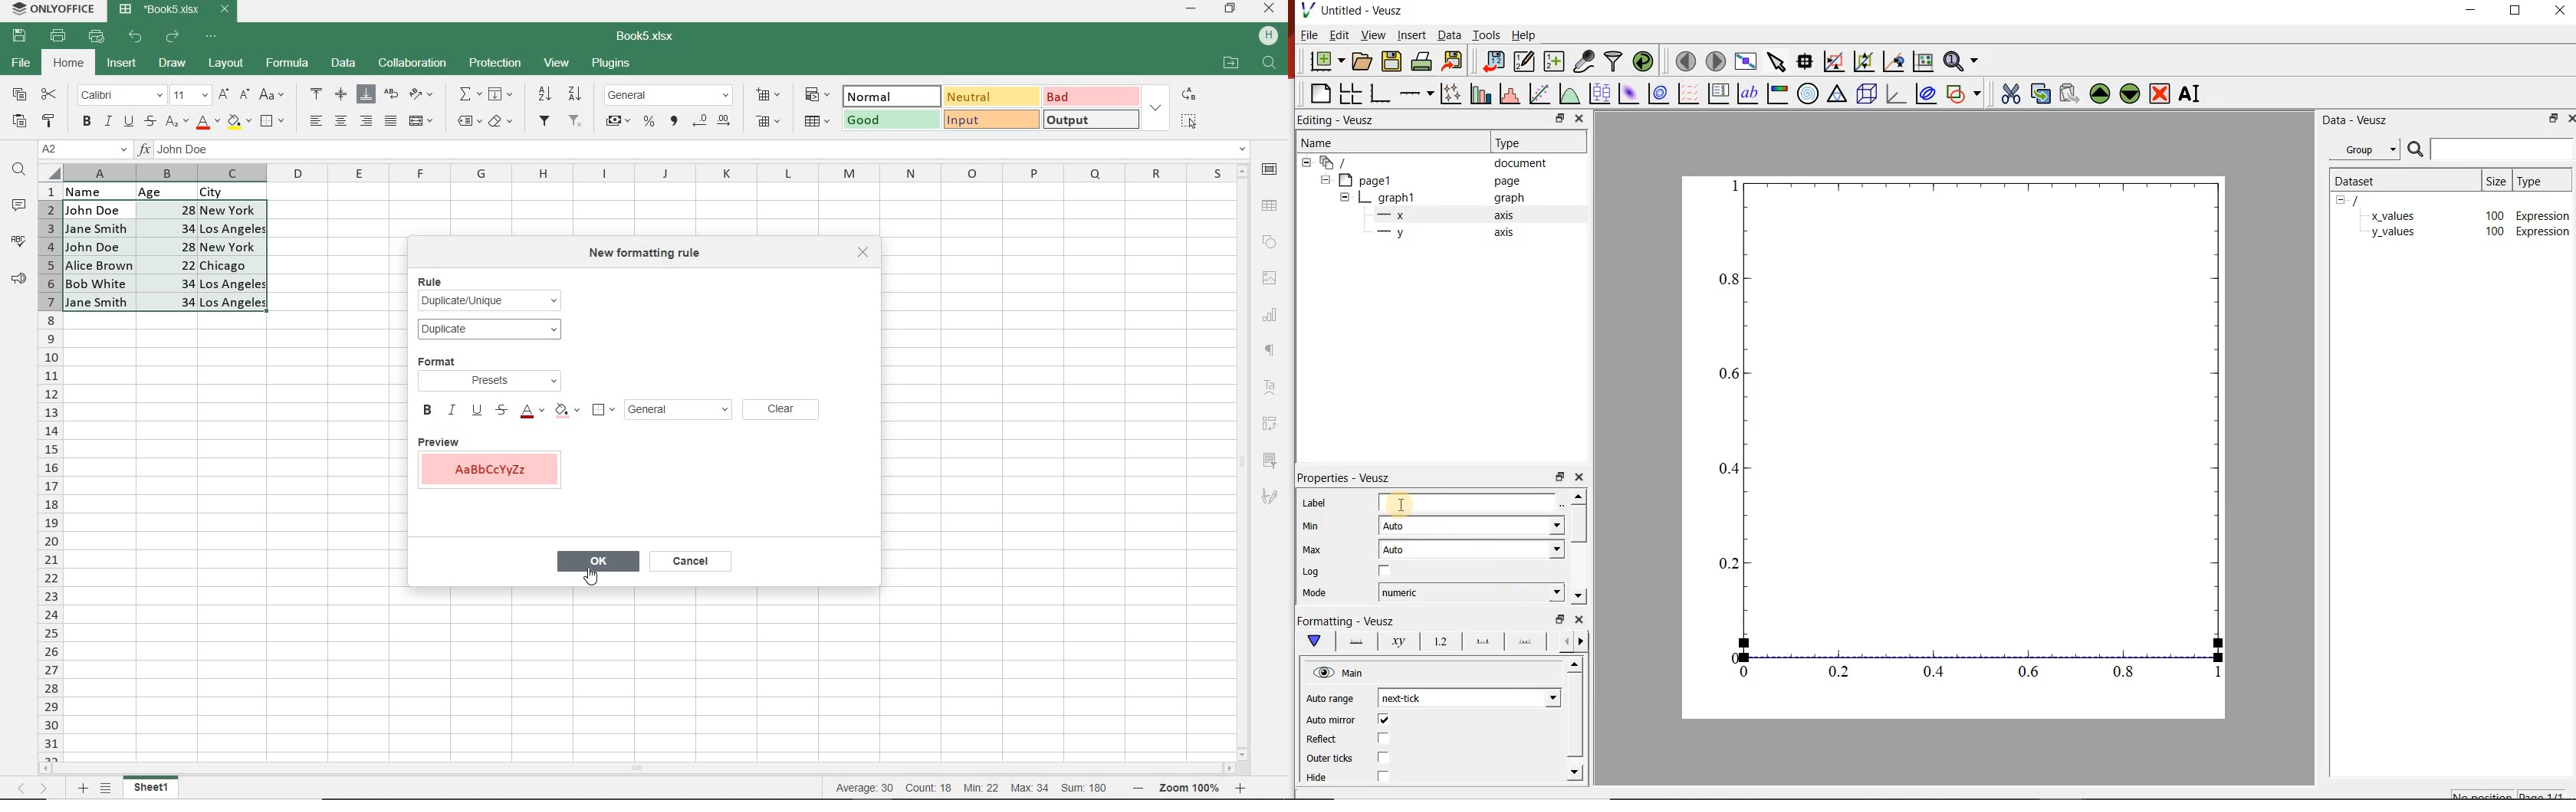  What do you see at coordinates (208, 123) in the screenshot?
I see `FONT COLOR` at bounding box center [208, 123].